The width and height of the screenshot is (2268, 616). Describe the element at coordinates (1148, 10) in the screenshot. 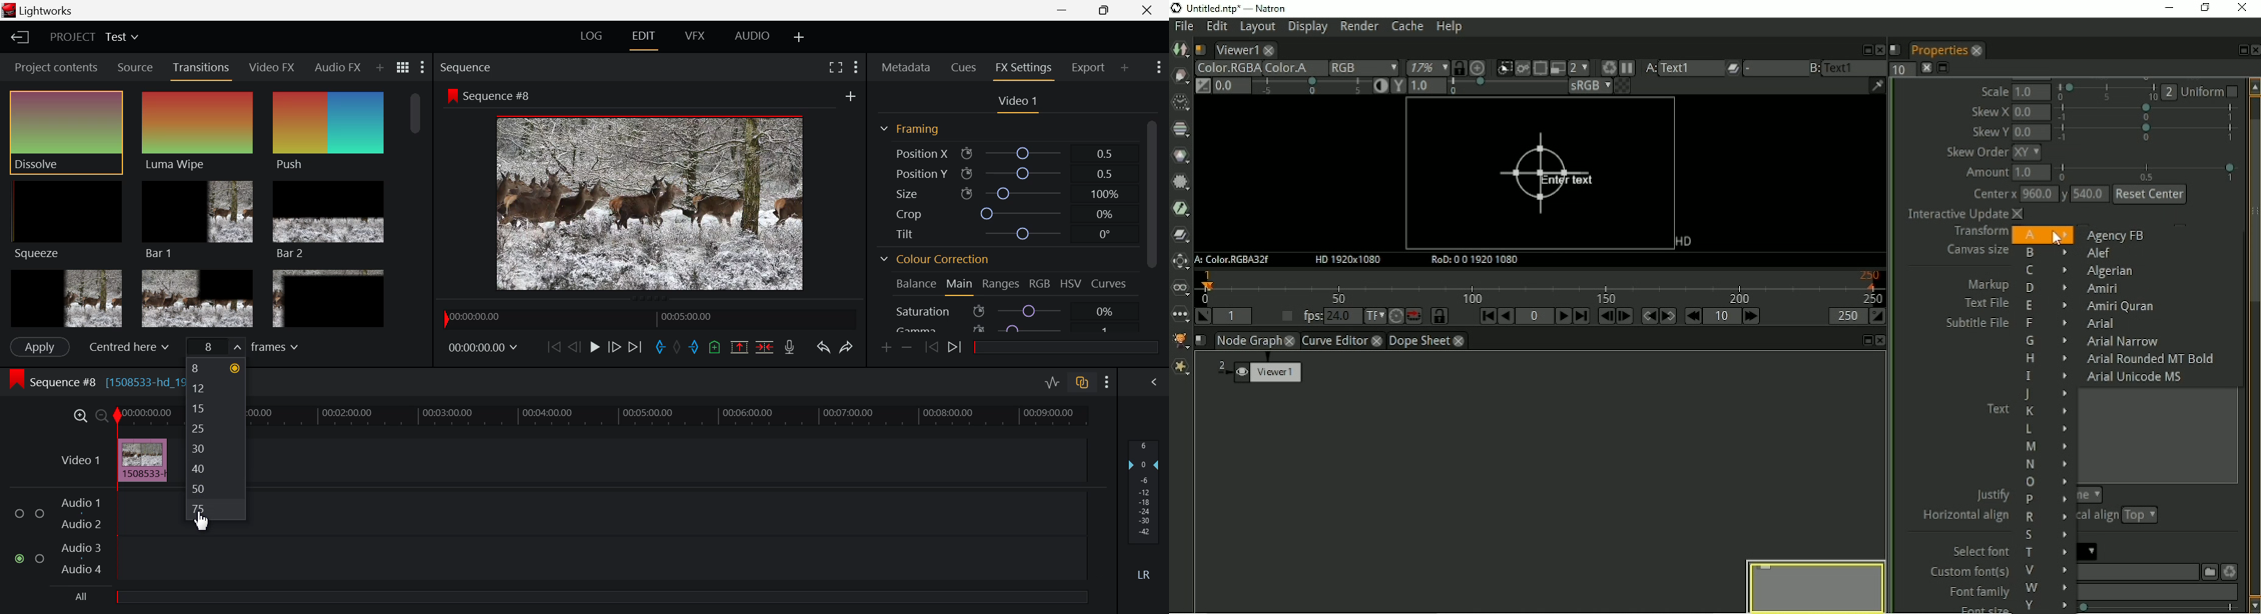

I see `Close` at that location.